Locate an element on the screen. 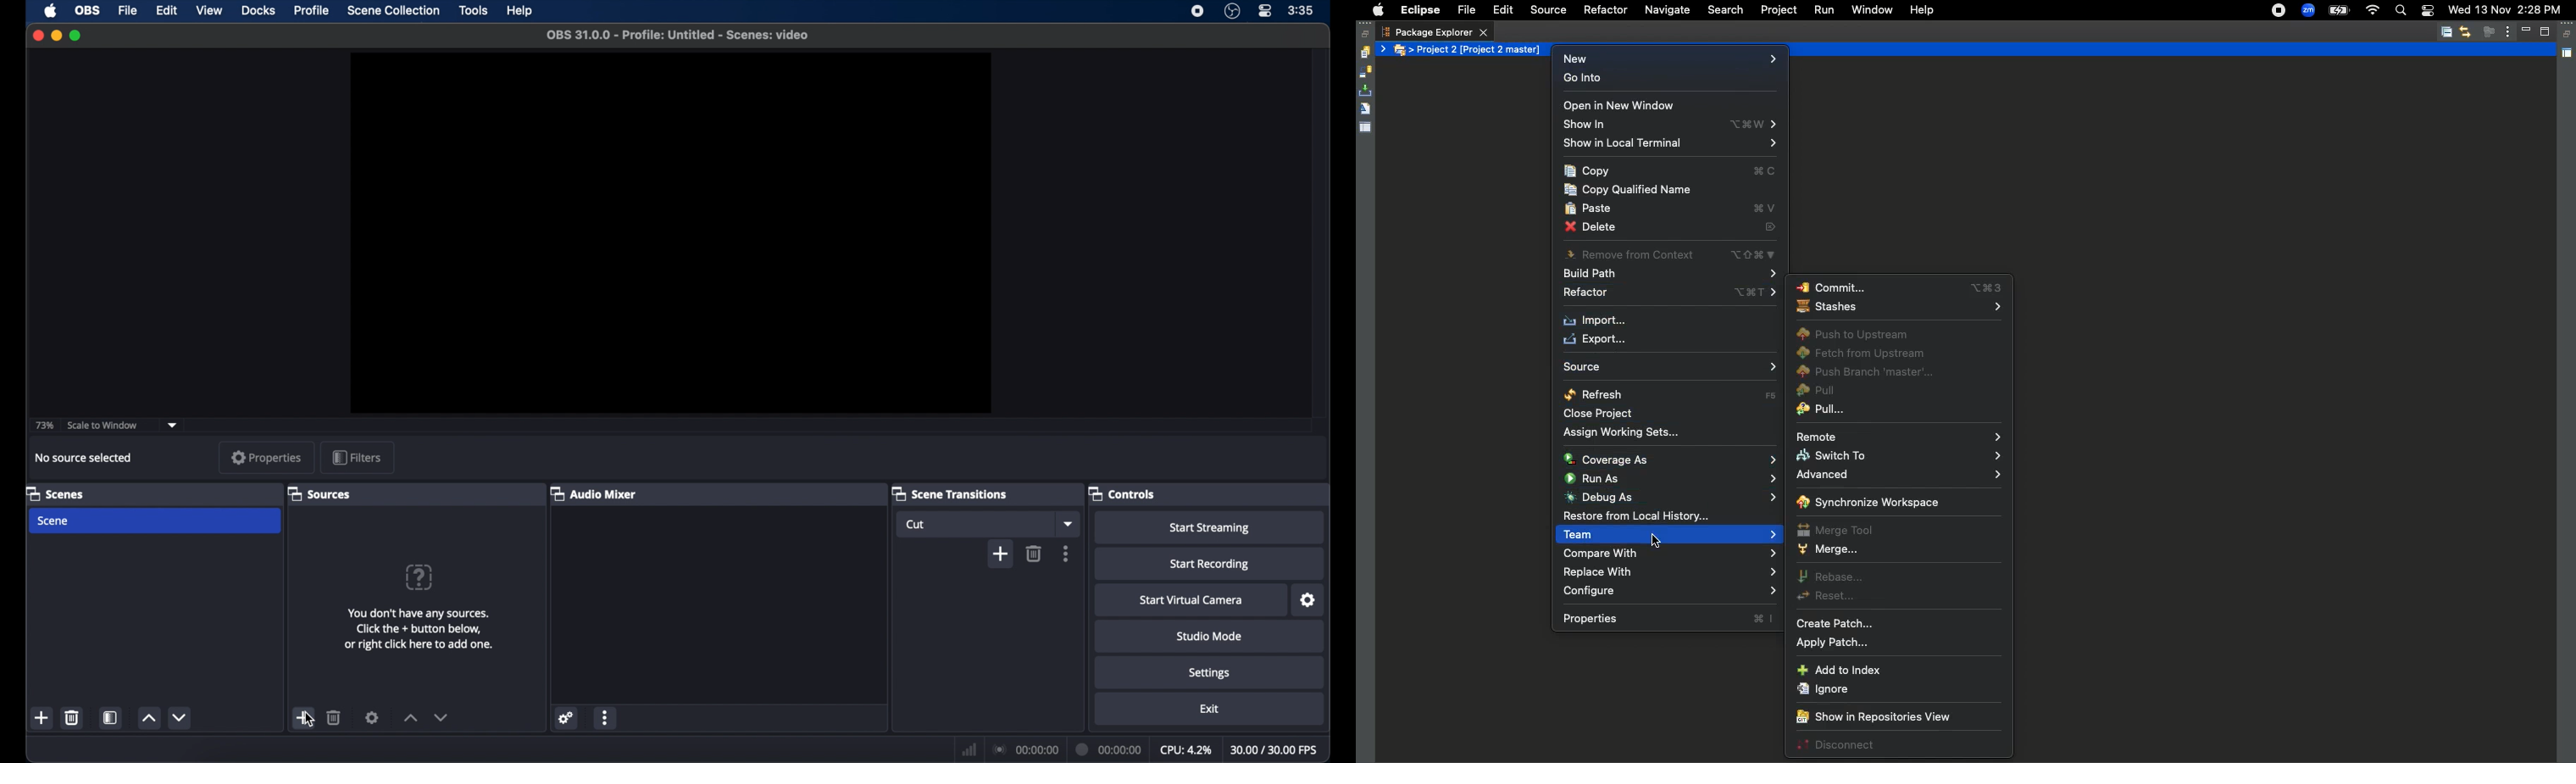  cpu is located at coordinates (1186, 748).